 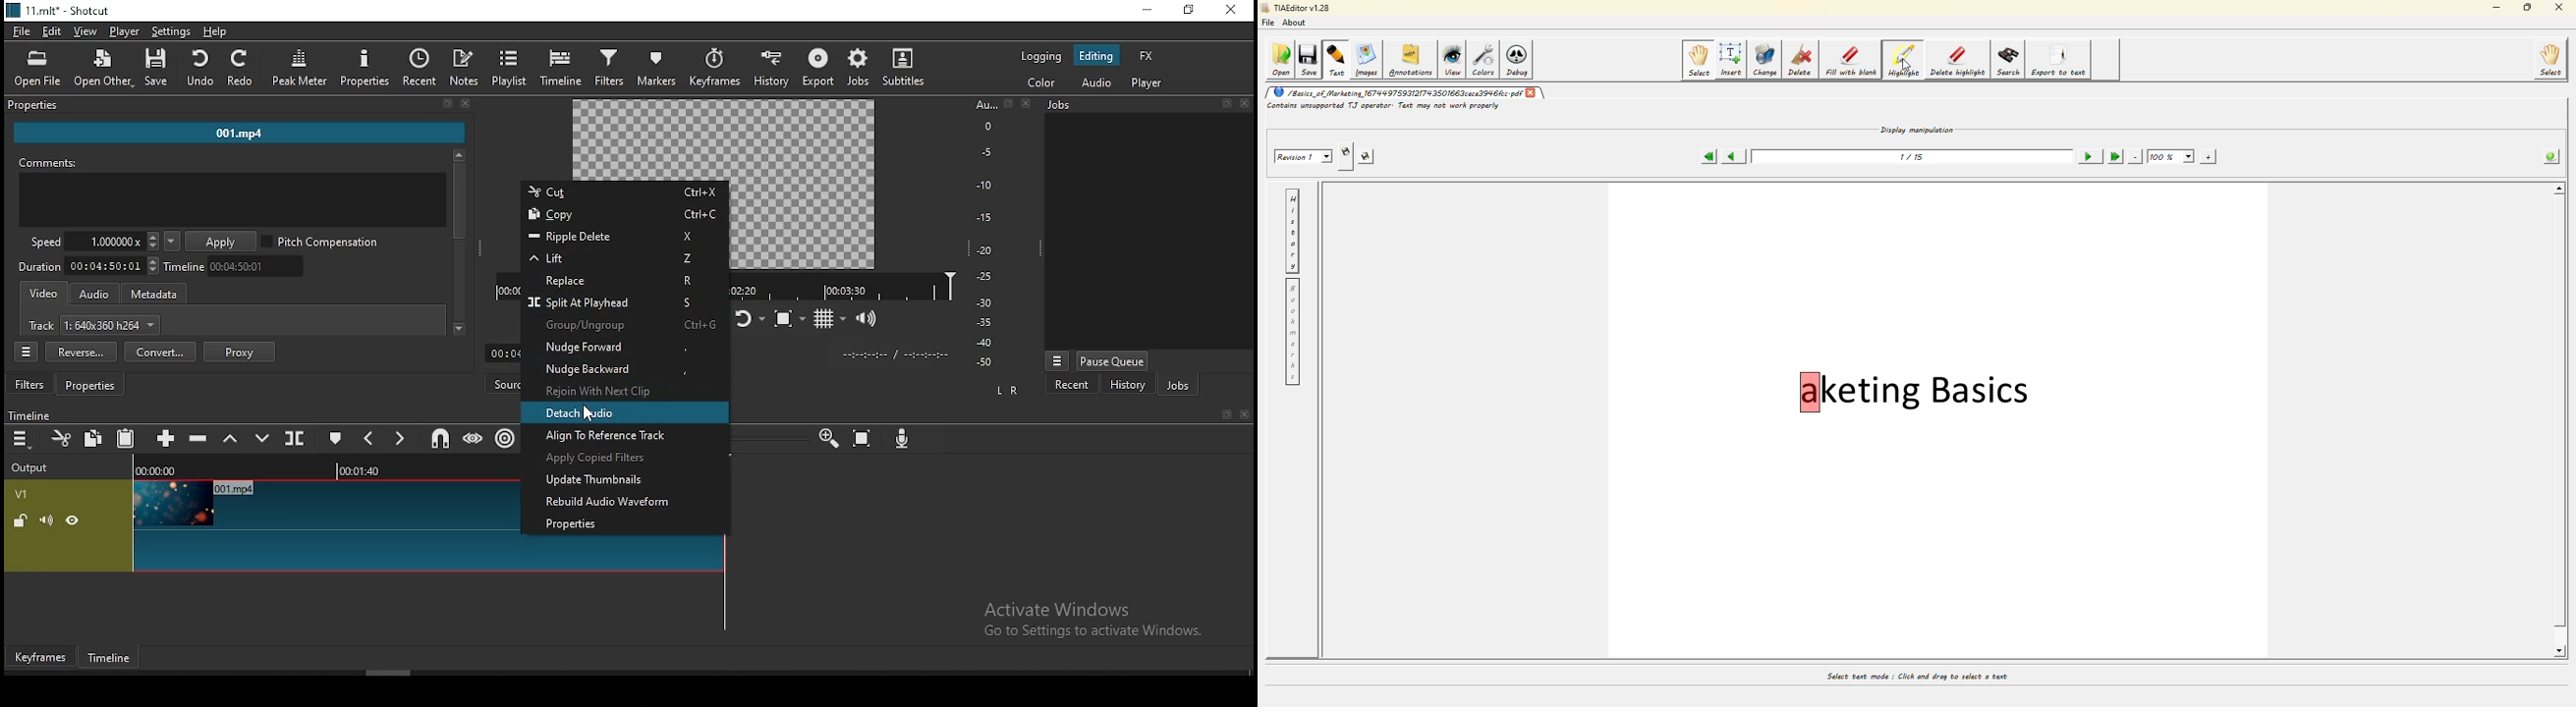 I want to click on timeline, so click(x=113, y=657).